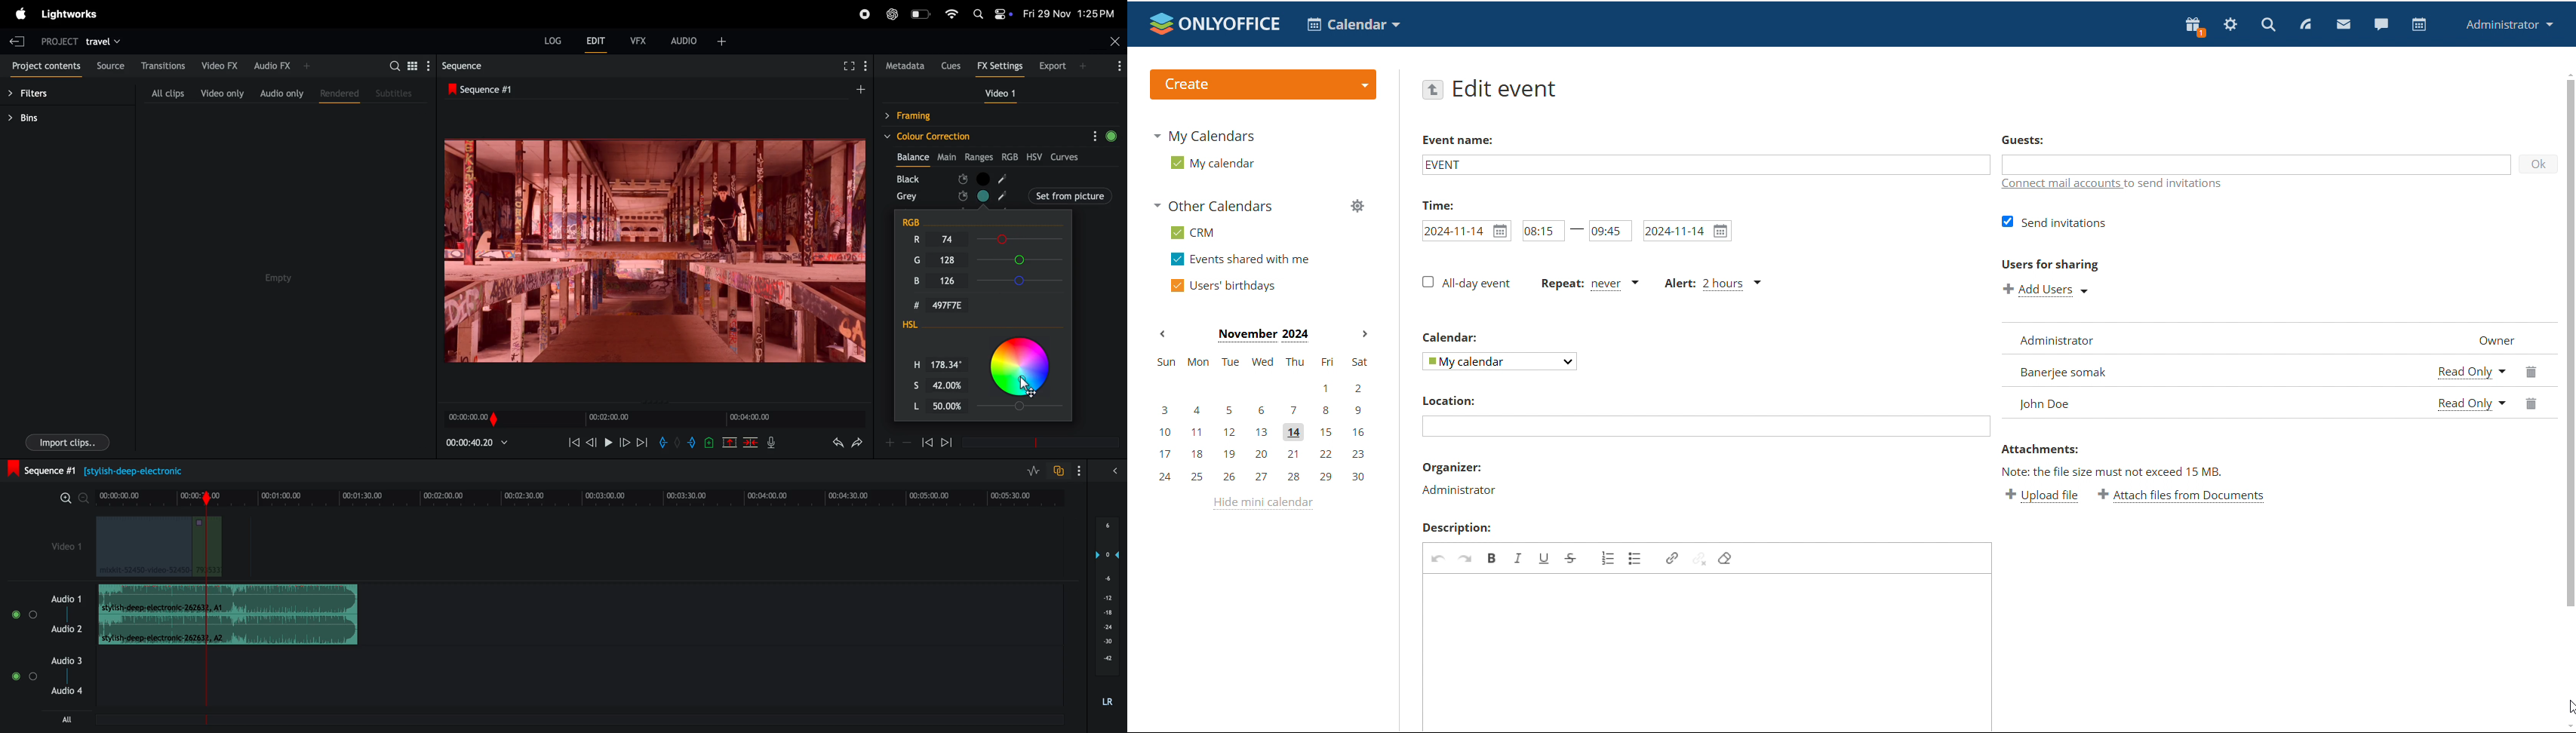  What do you see at coordinates (1023, 281) in the screenshot?
I see `B Slider` at bounding box center [1023, 281].